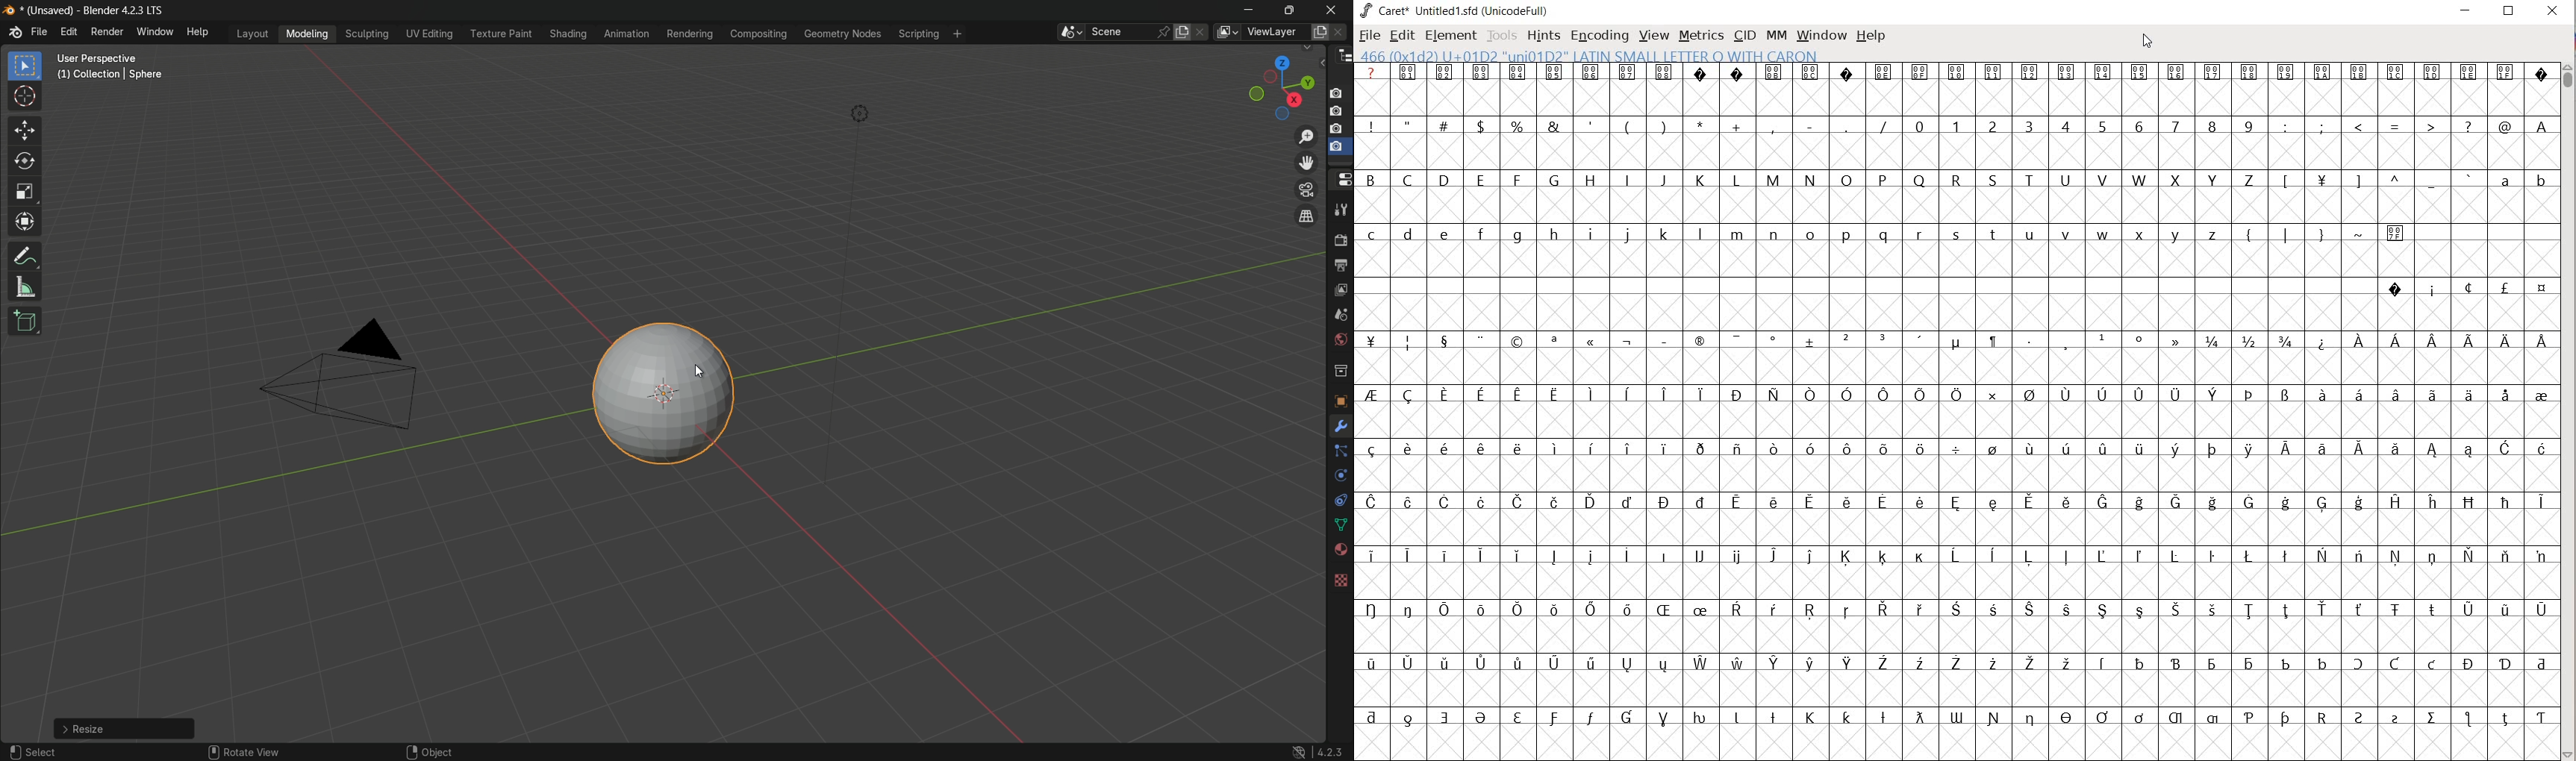 The width and height of the screenshot is (2576, 784). What do you see at coordinates (113, 66) in the screenshot?
I see `user perspective (1) collection | sphere` at bounding box center [113, 66].